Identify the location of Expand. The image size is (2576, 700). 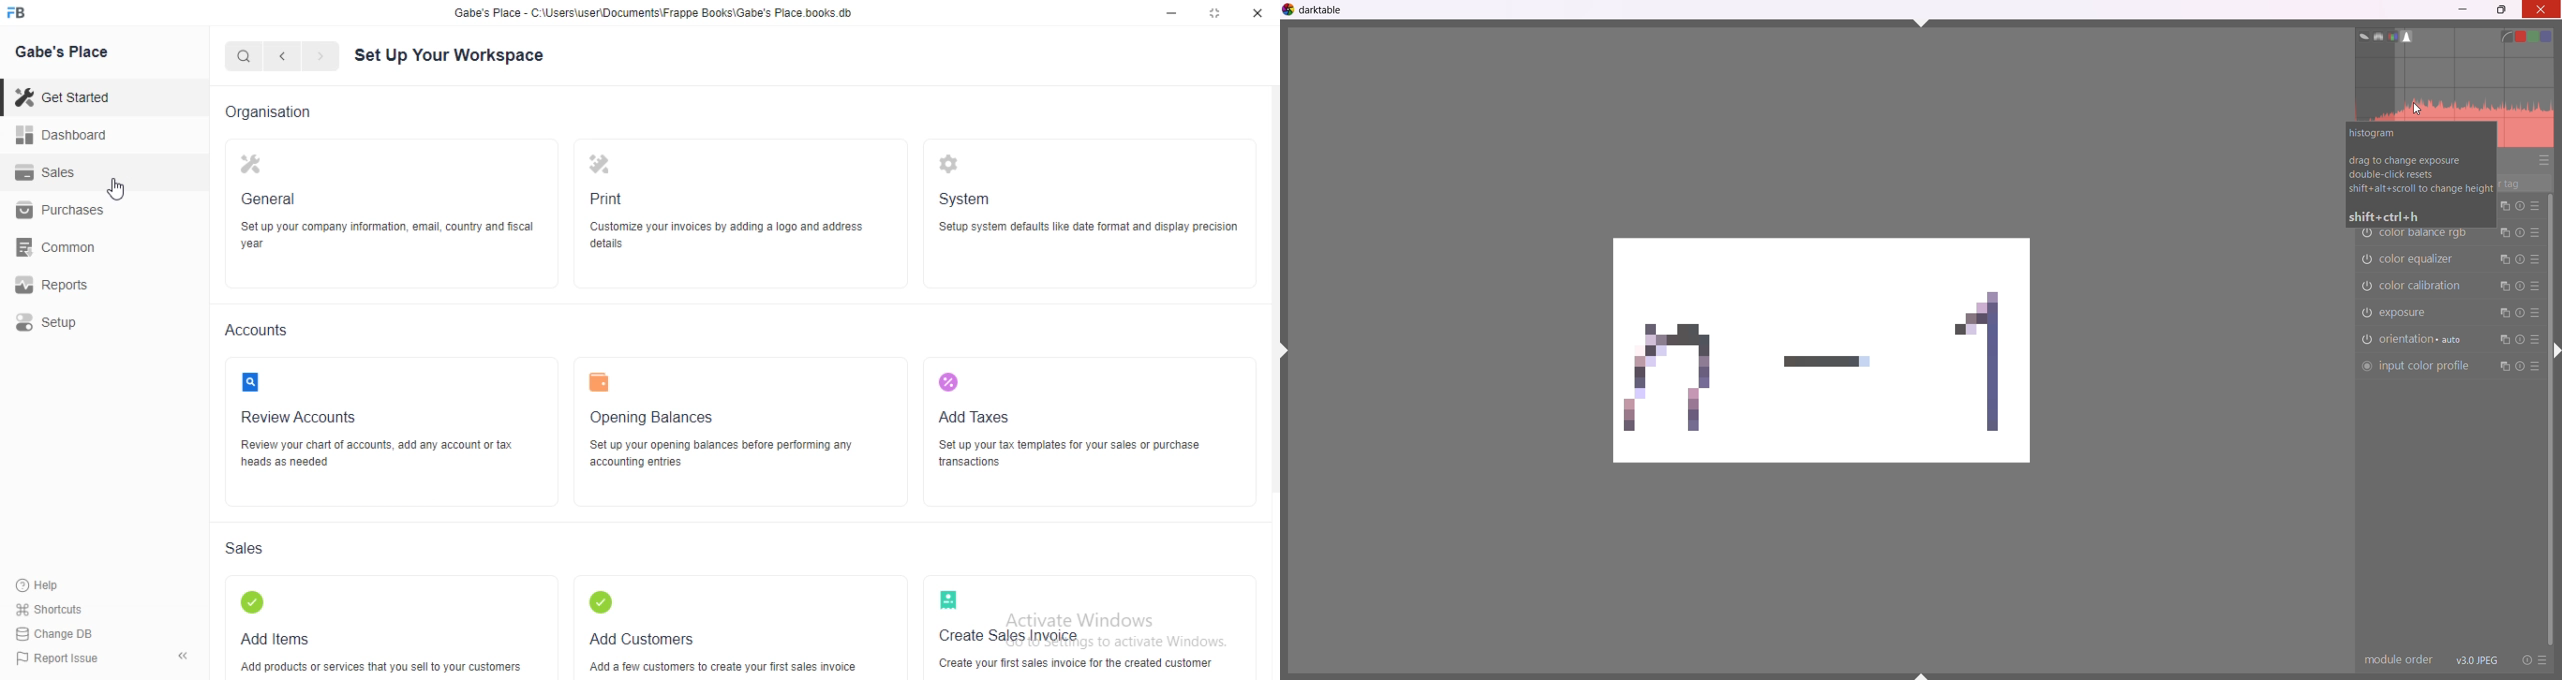
(1215, 14).